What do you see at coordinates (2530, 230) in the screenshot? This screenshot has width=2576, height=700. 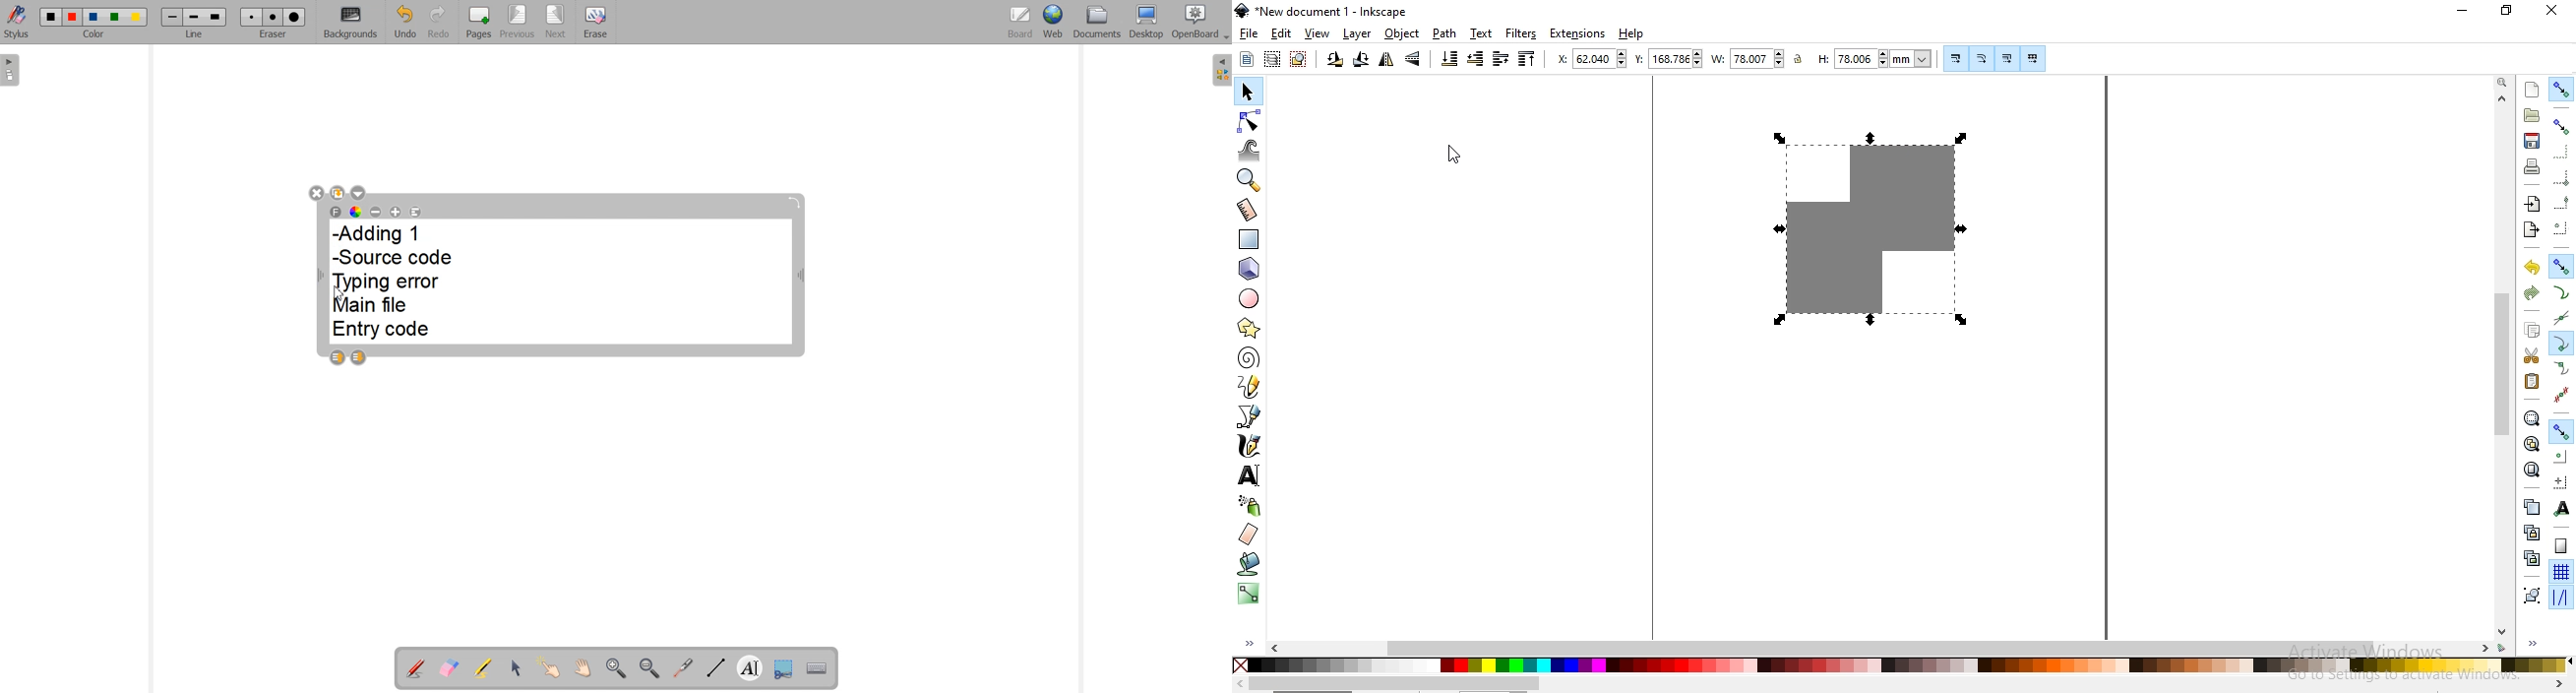 I see `export a bitmap` at bounding box center [2530, 230].